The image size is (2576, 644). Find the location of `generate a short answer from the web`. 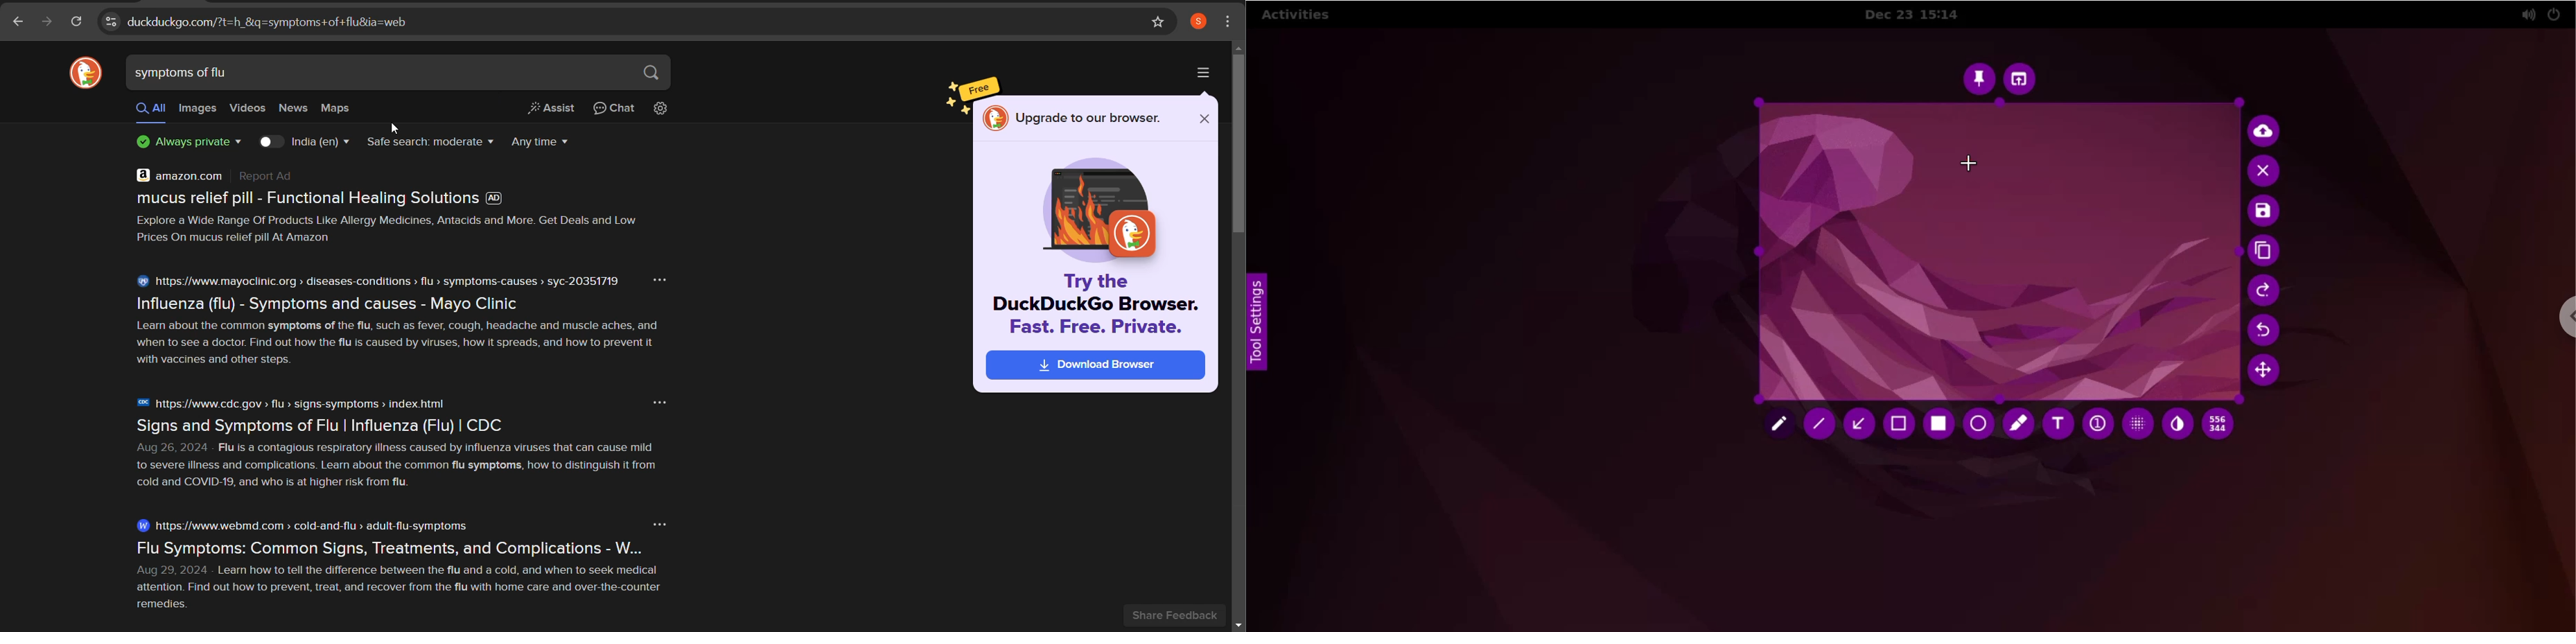

generate a short answer from the web is located at coordinates (553, 110).